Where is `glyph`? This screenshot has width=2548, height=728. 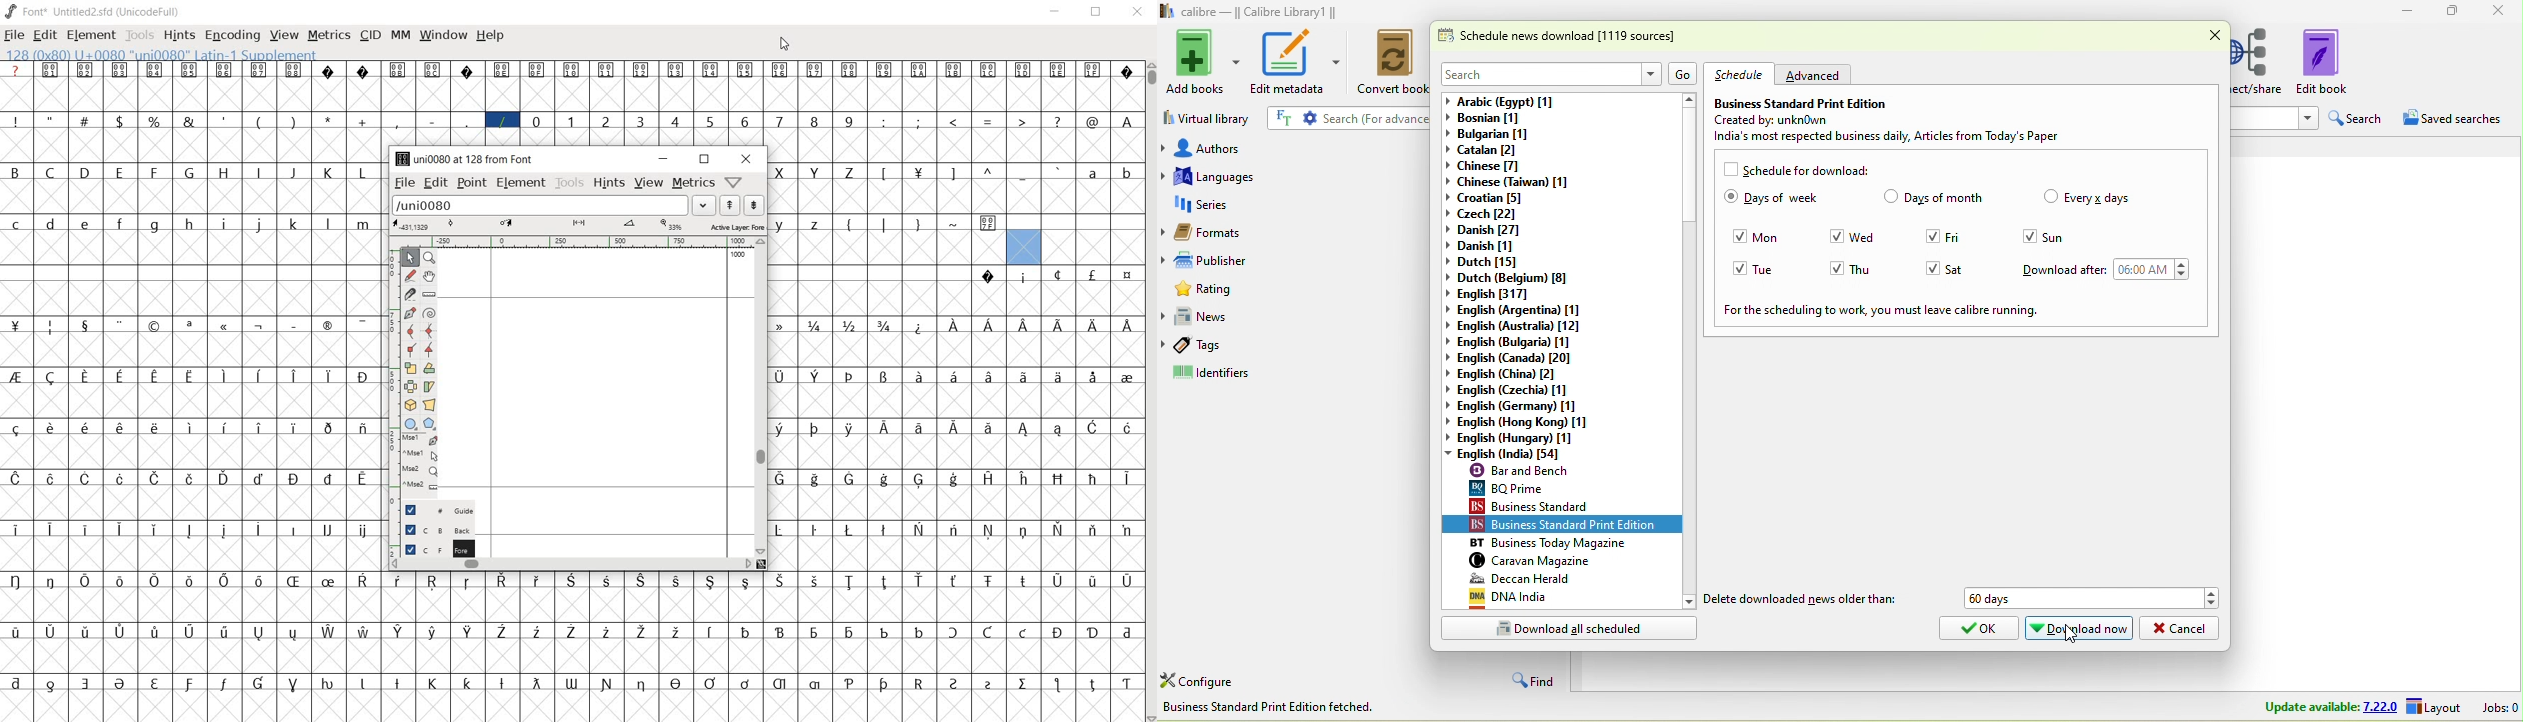
glyph is located at coordinates (121, 632).